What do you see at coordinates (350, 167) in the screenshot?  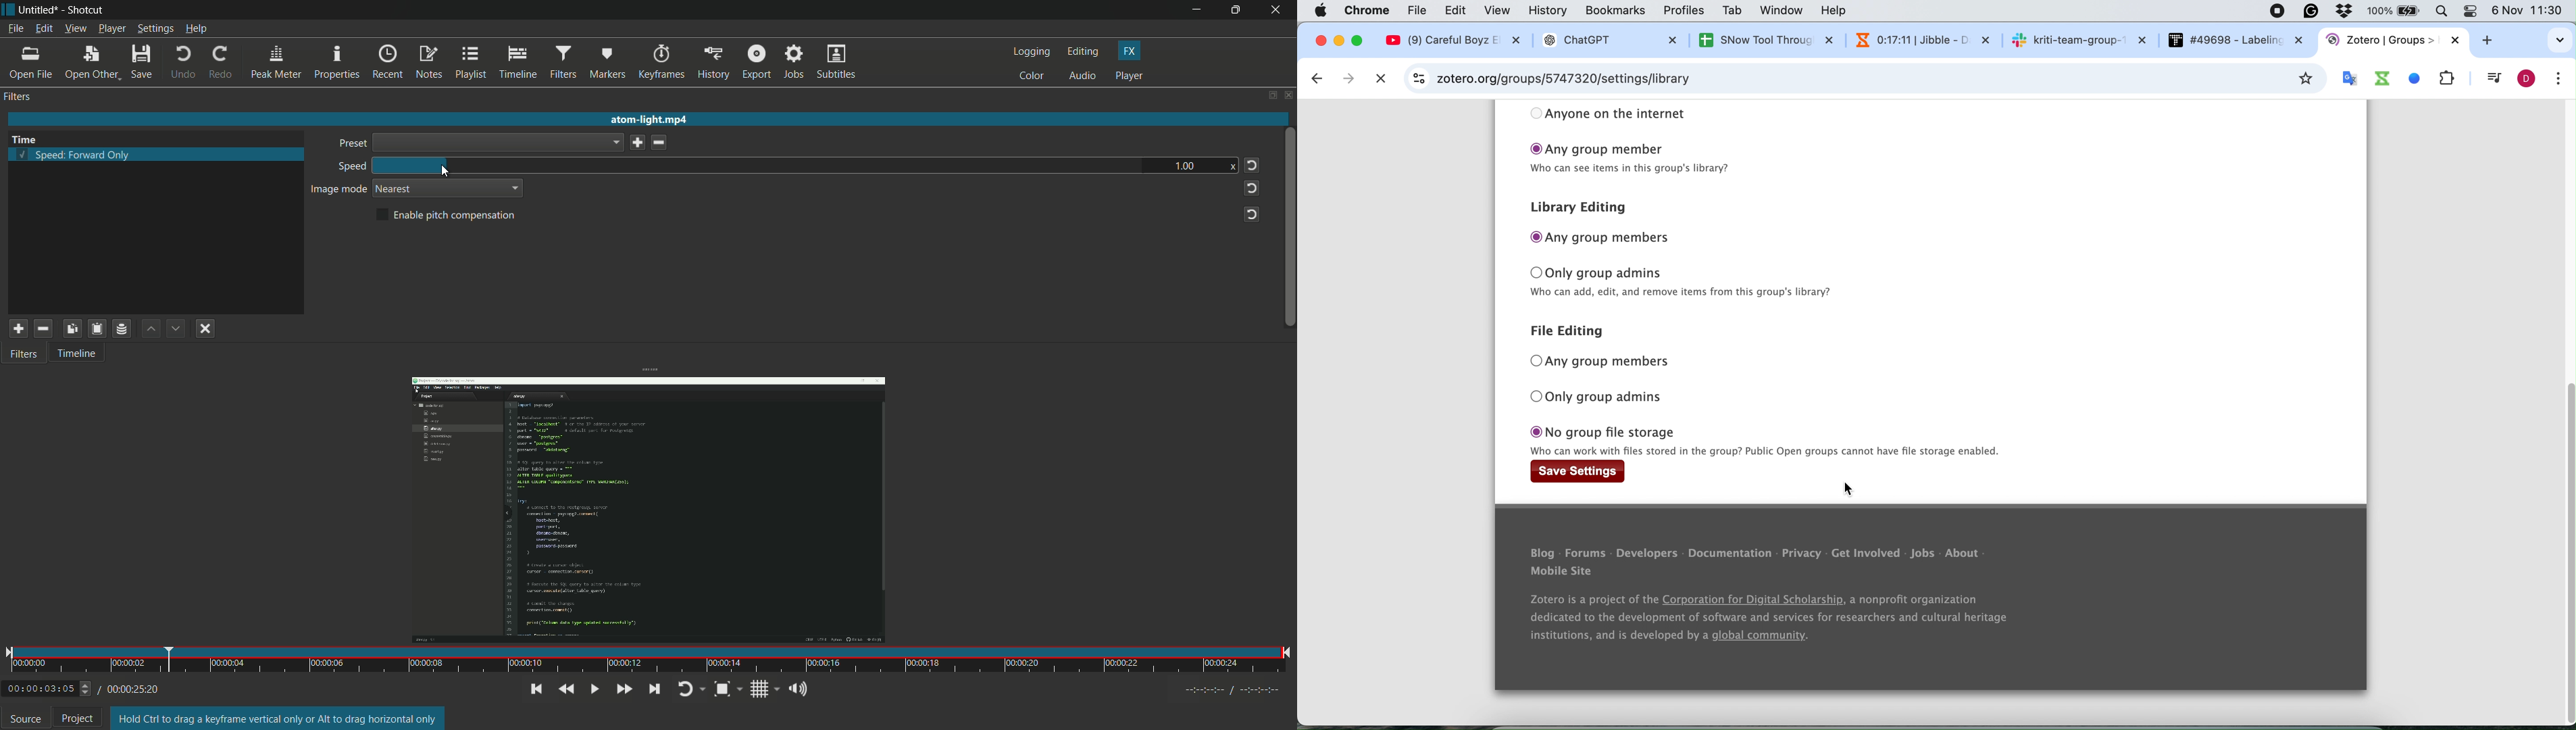 I see `speed` at bounding box center [350, 167].